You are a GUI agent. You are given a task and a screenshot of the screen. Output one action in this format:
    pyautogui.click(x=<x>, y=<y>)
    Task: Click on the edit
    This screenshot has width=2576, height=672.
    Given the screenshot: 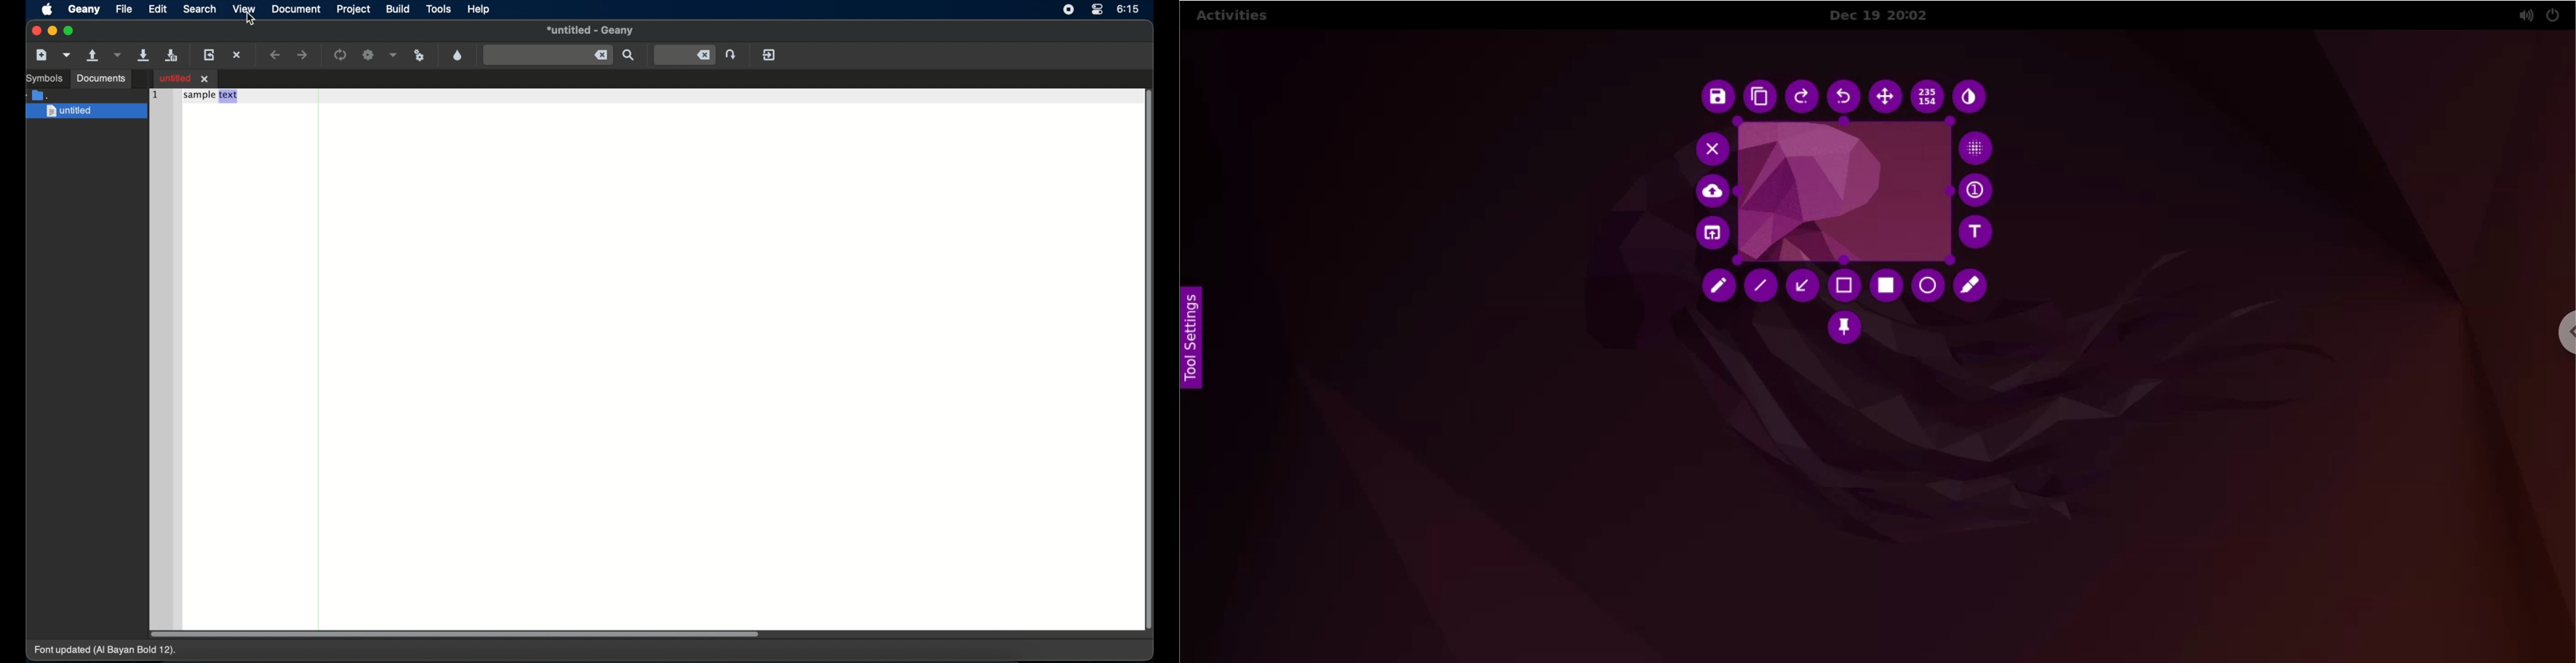 What is the action you would take?
    pyautogui.click(x=159, y=9)
    